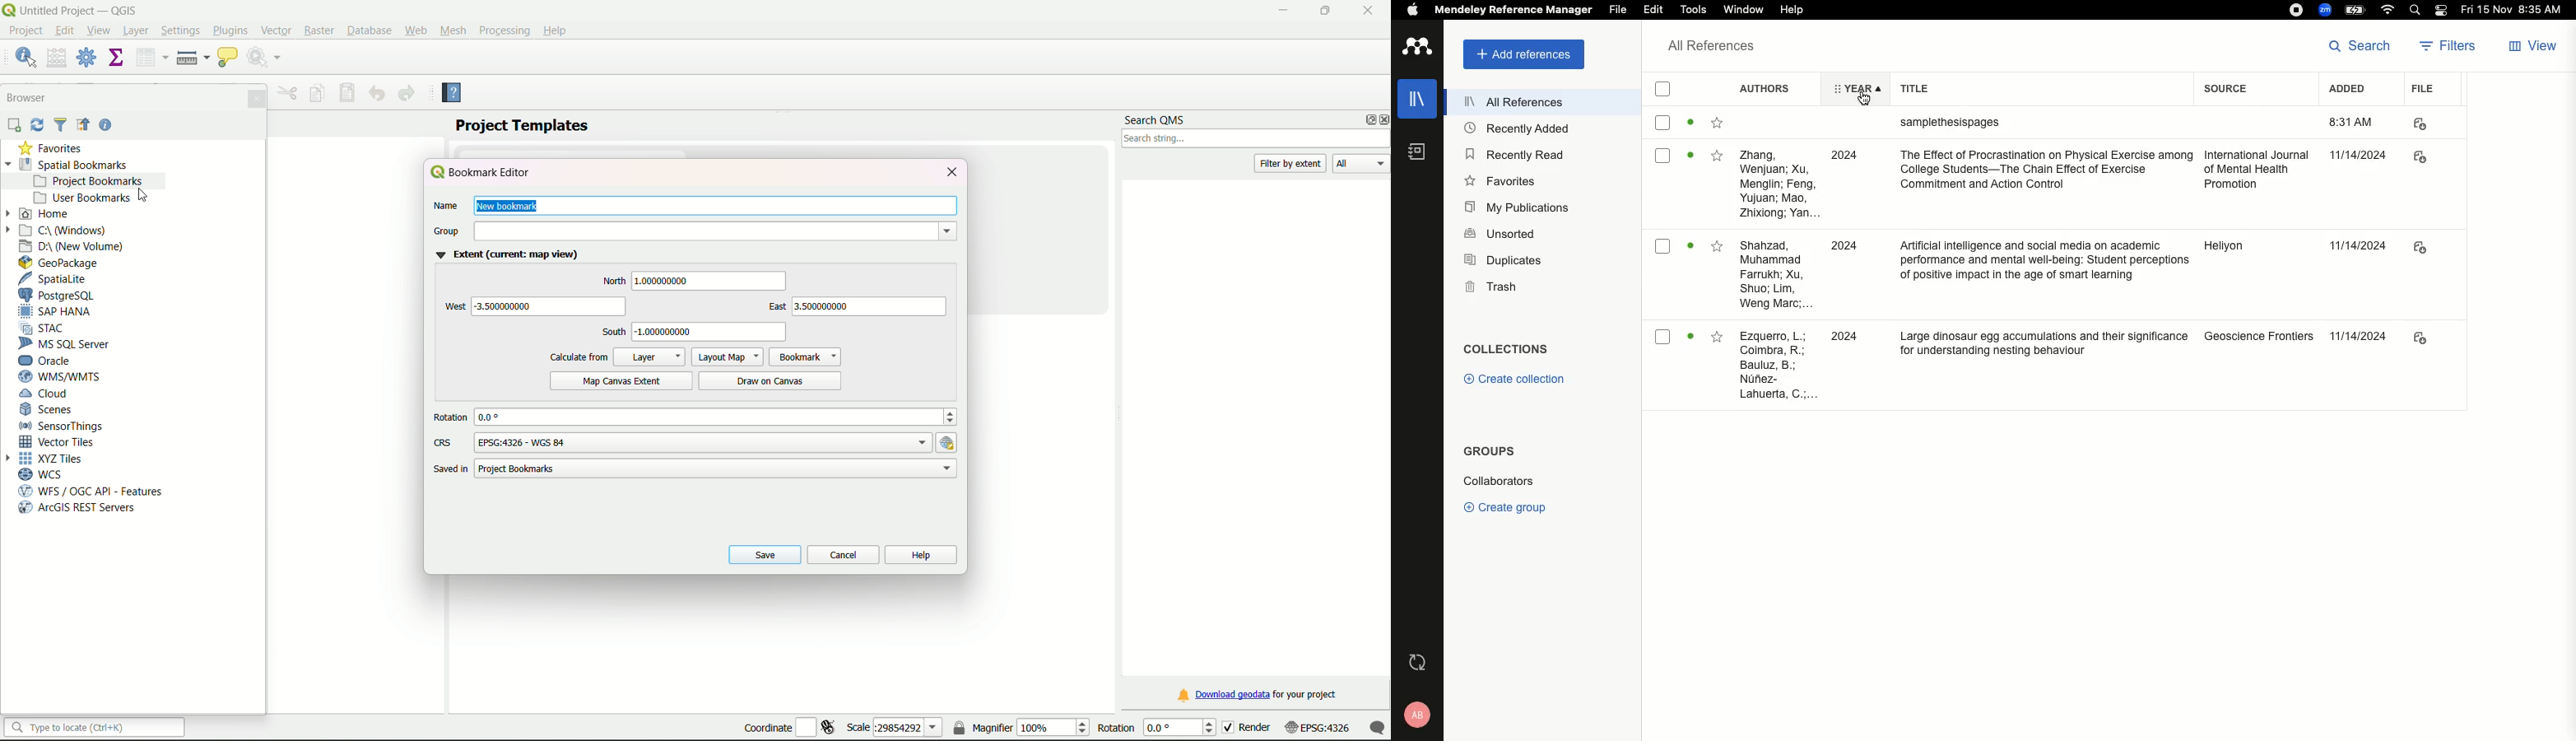  Describe the element at coordinates (1690, 338) in the screenshot. I see `view status` at that location.